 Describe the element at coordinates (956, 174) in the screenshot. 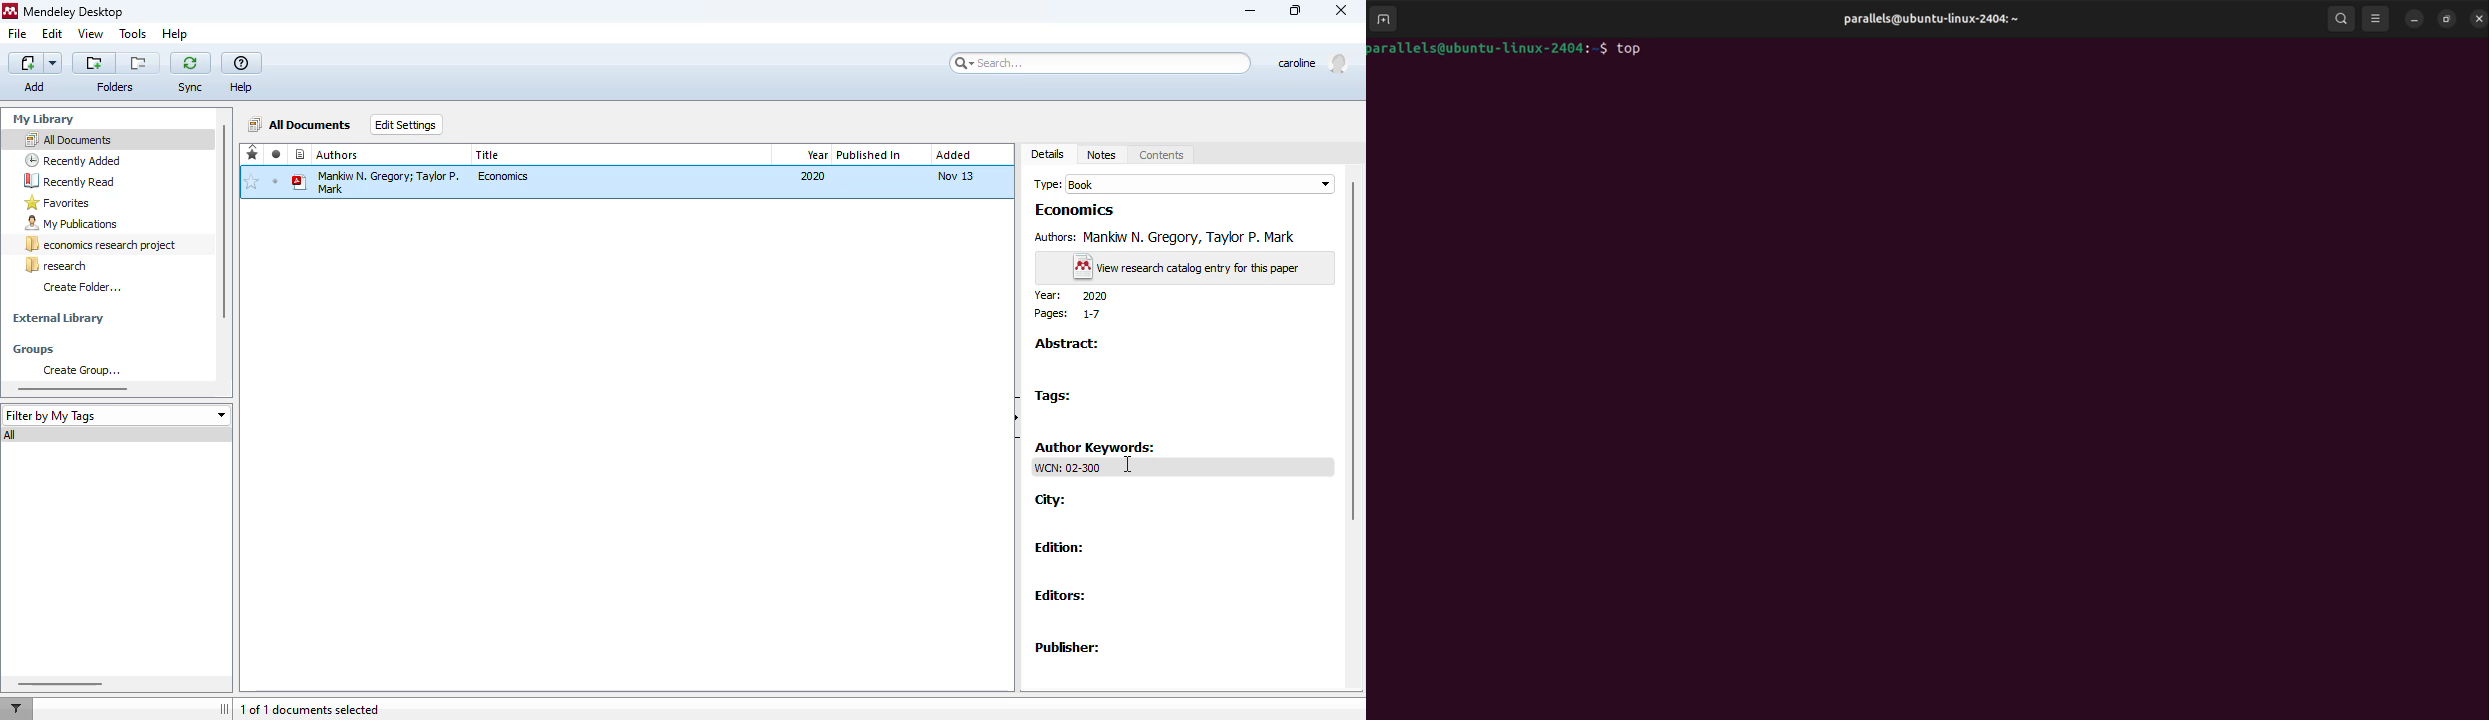

I see `Nov 13` at that location.